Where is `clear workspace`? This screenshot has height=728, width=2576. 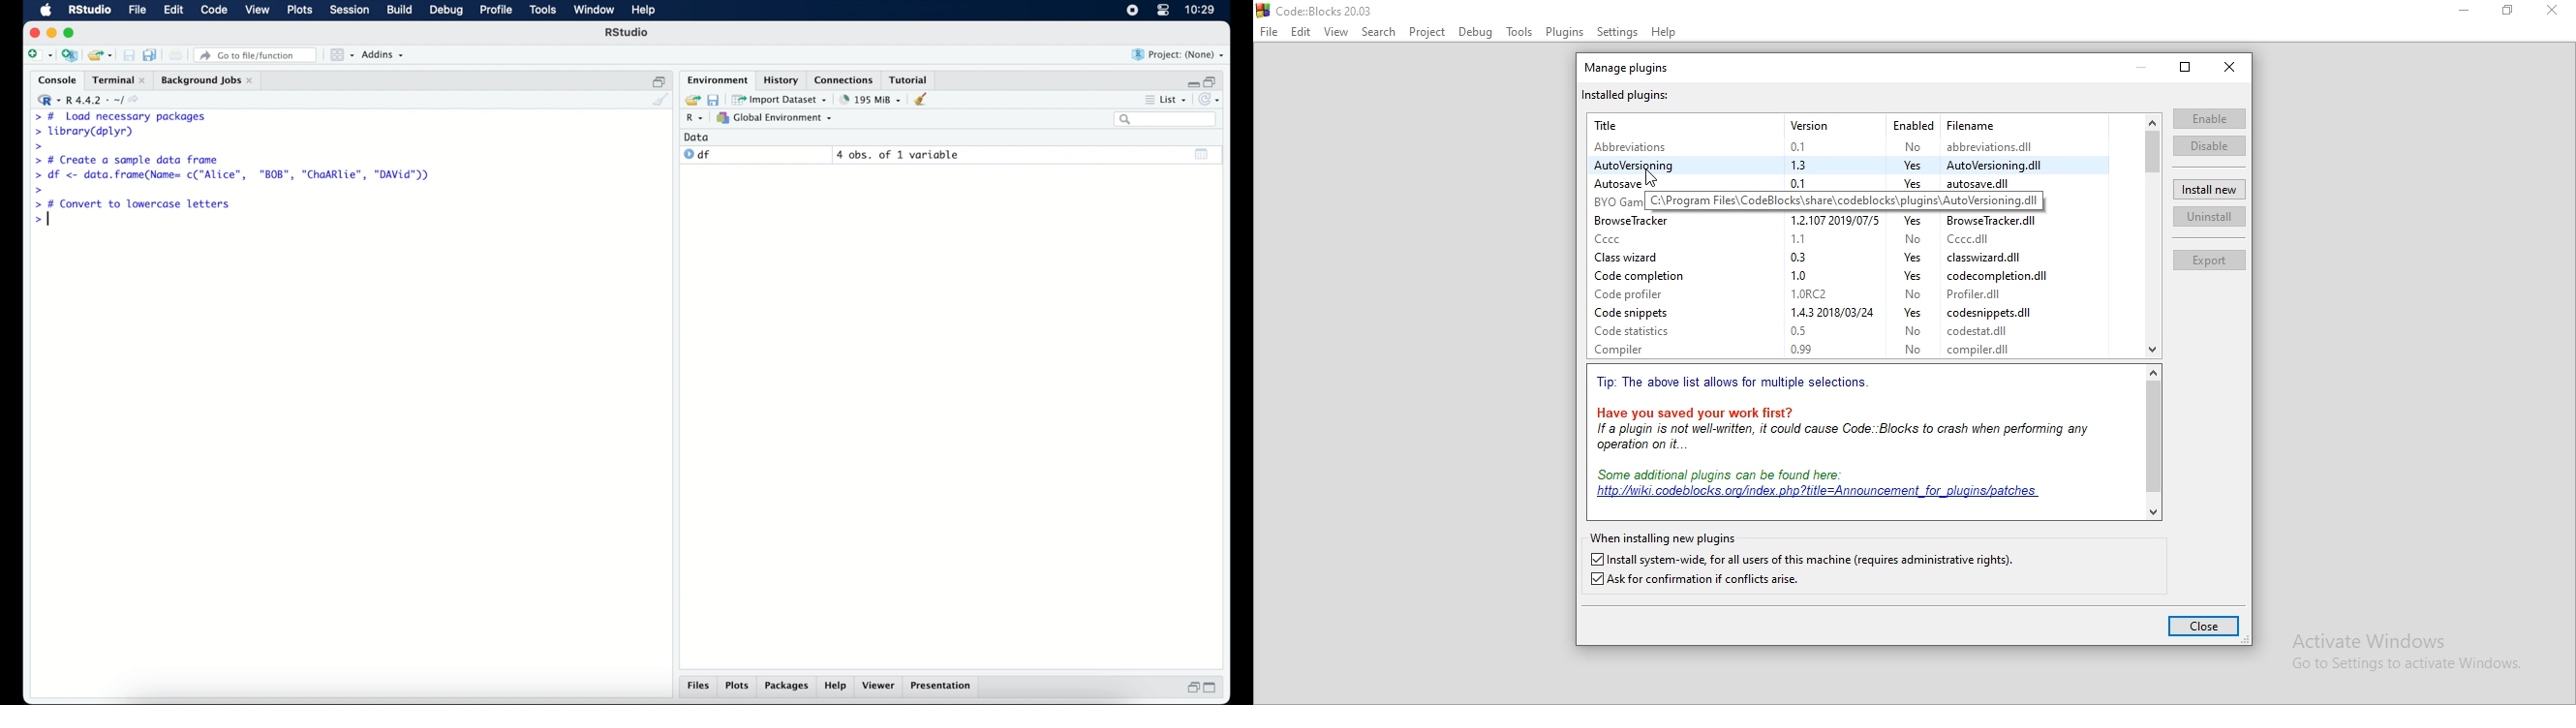 clear workspace is located at coordinates (925, 100).